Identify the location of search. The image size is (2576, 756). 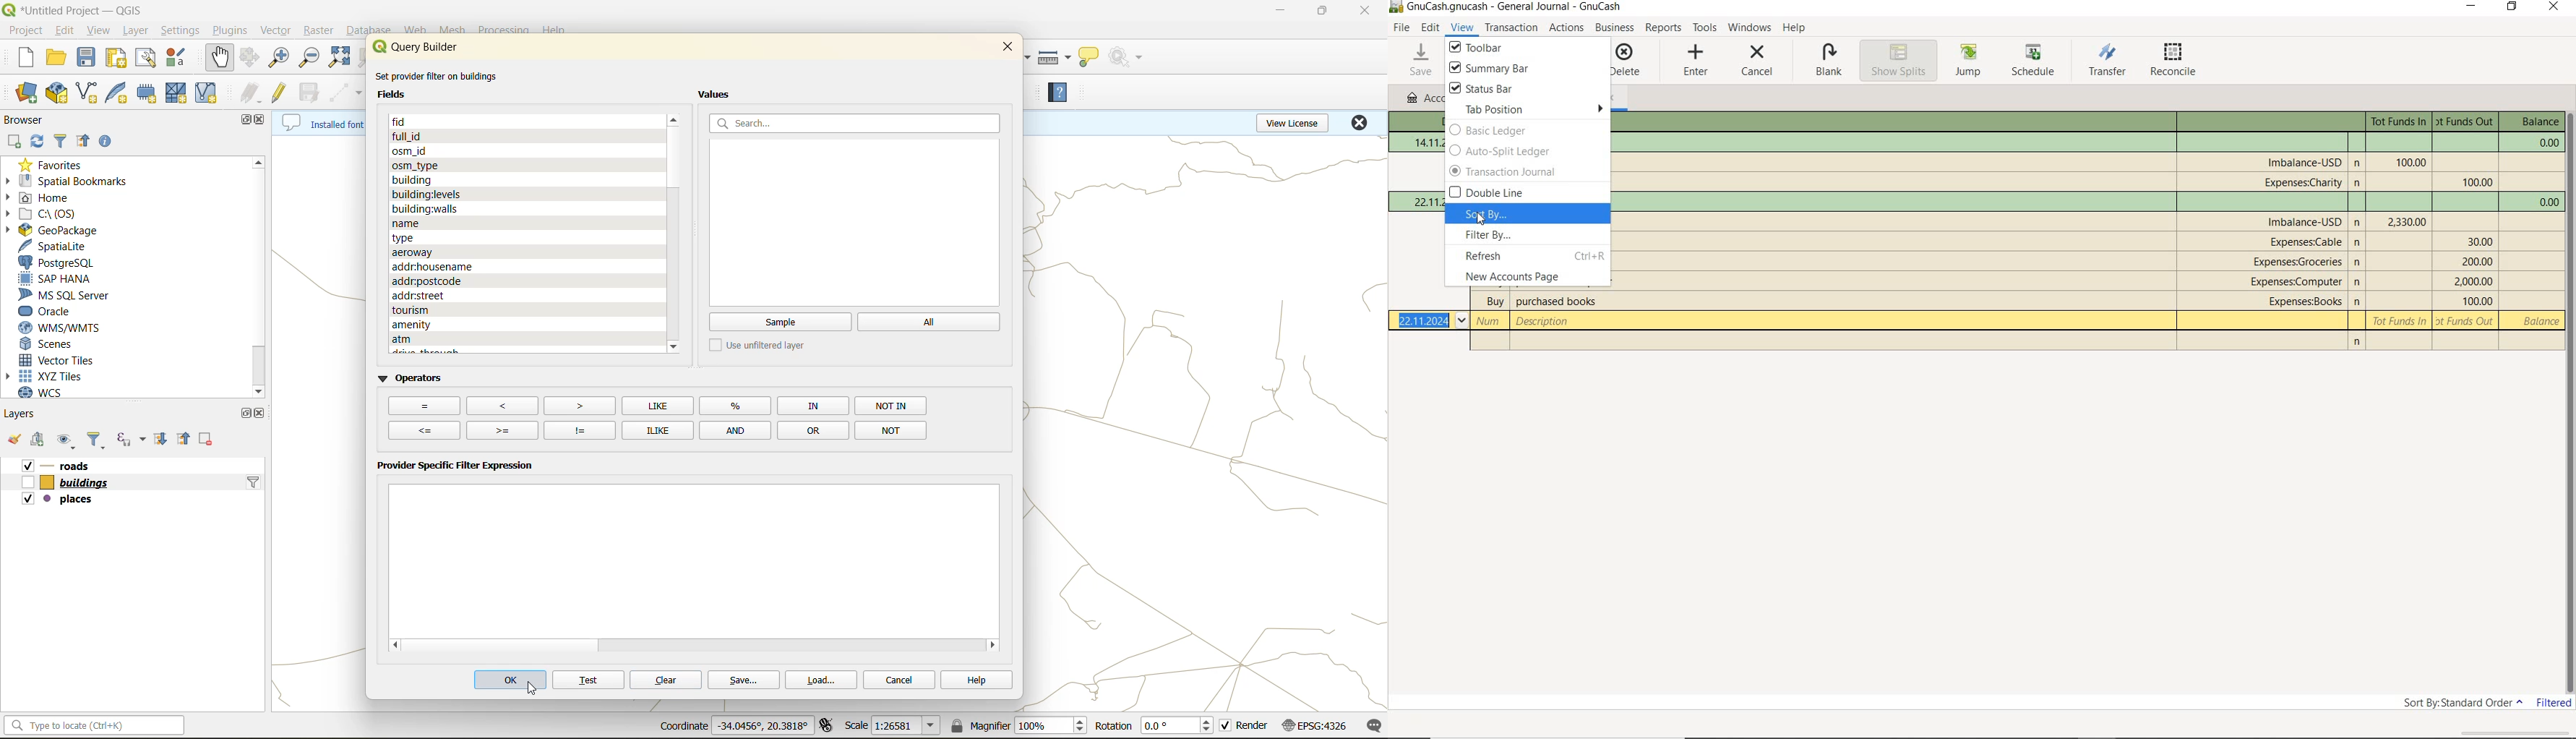
(857, 123).